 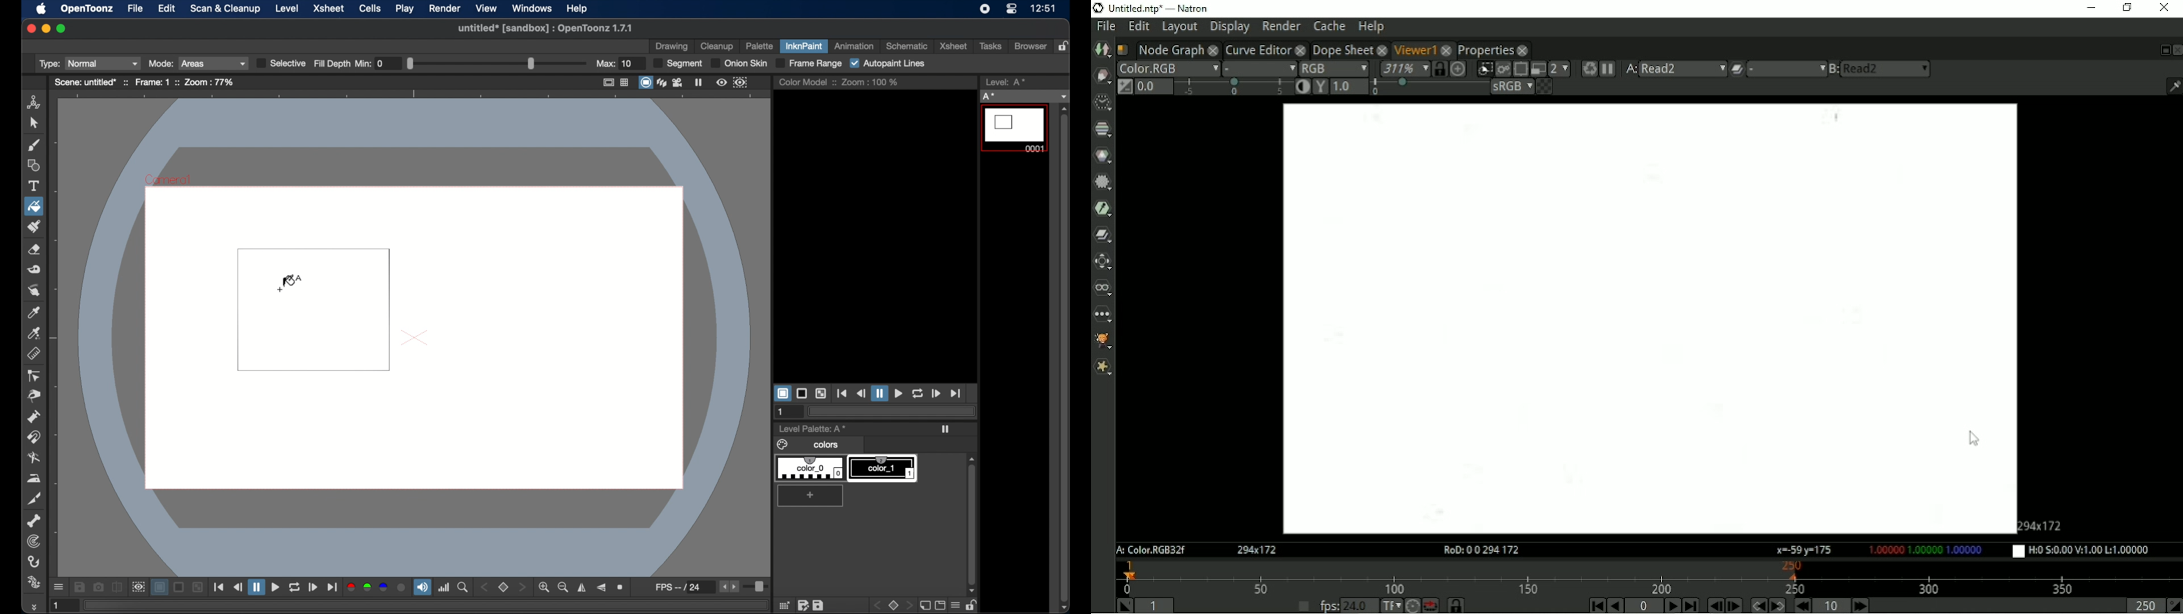 What do you see at coordinates (1106, 25) in the screenshot?
I see `File` at bounding box center [1106, 25].